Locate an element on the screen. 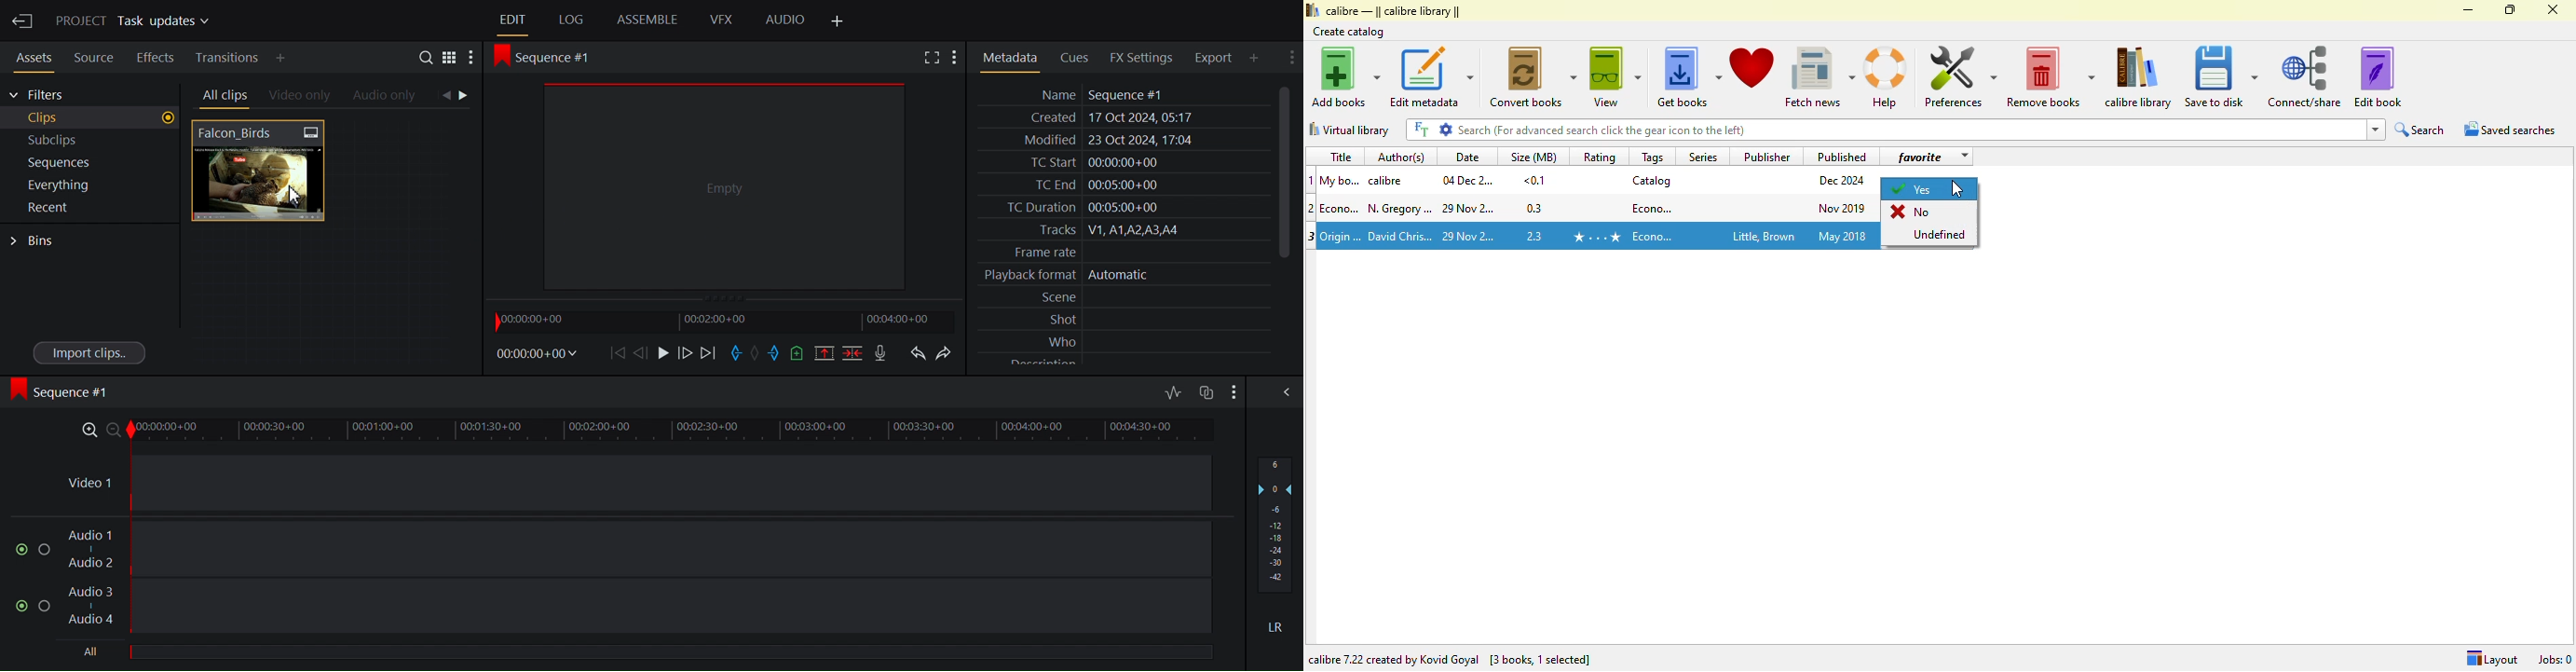 The image size is (2576, 672). jobs: 0 is located at coordinates (2555, 659).